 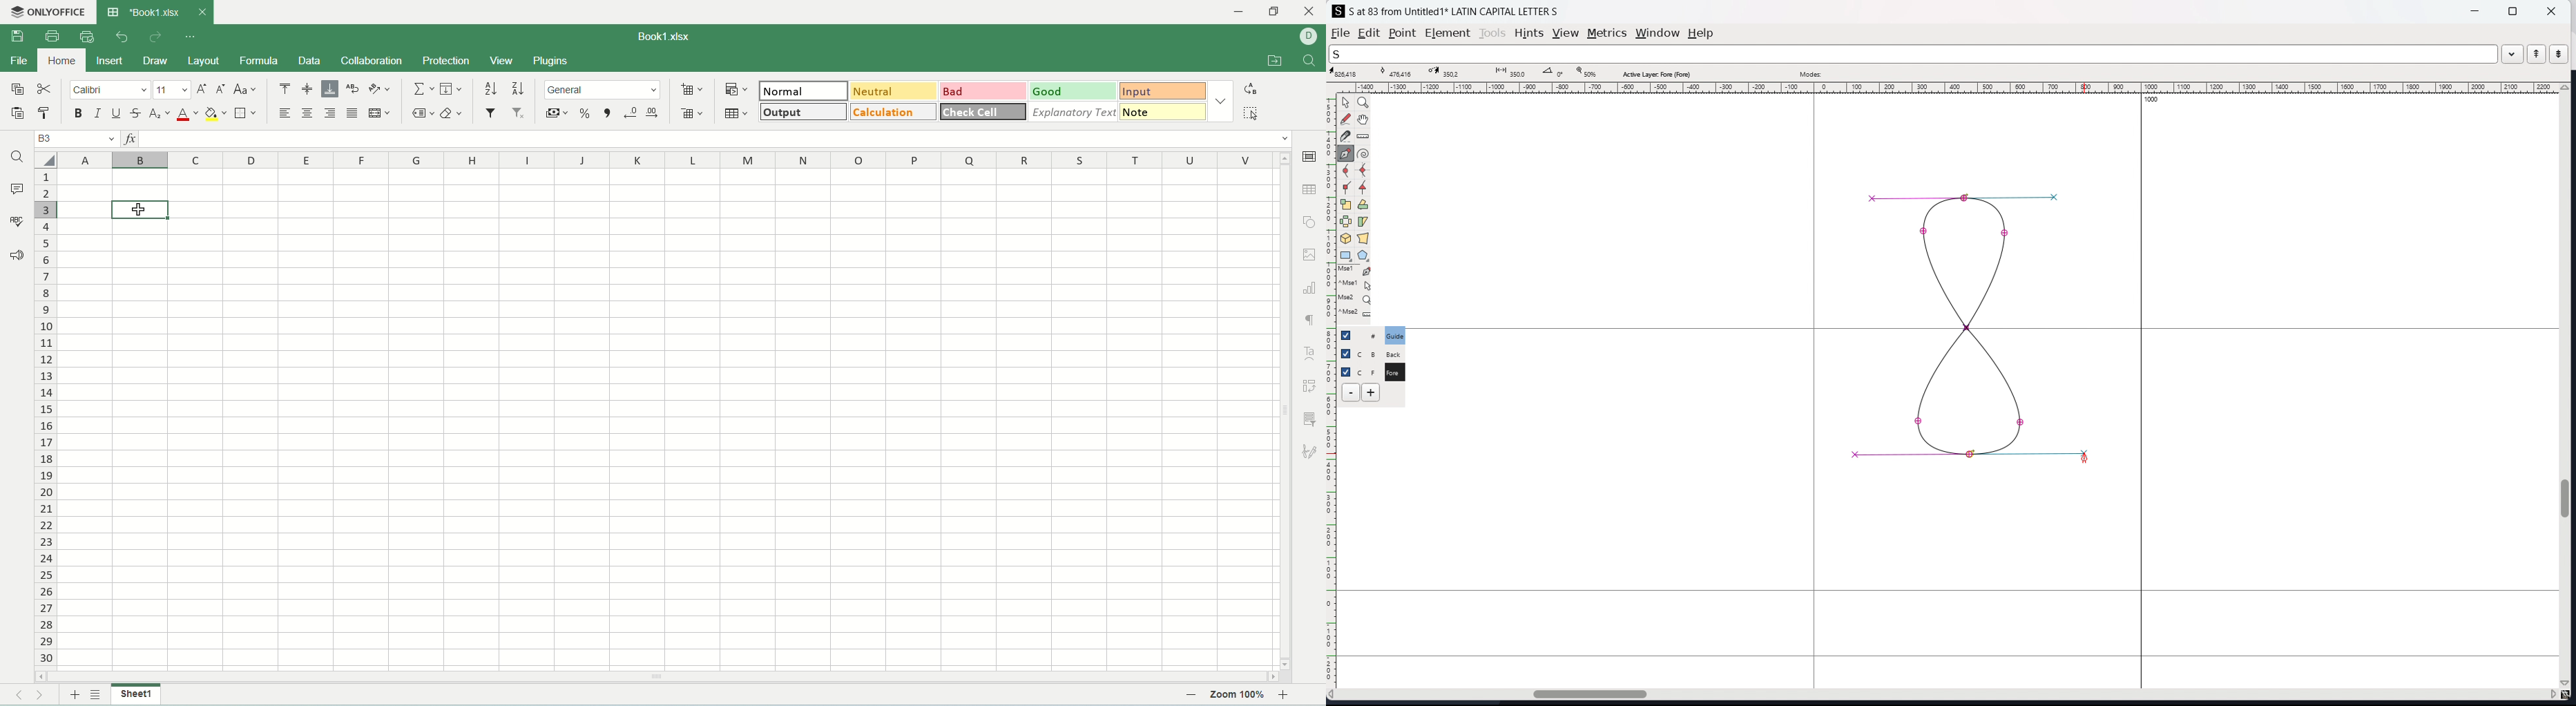 What do you see at coordinates (1970, 328) in the screenshot?
I see `drawing updated` at bounding box center [1970, 328].